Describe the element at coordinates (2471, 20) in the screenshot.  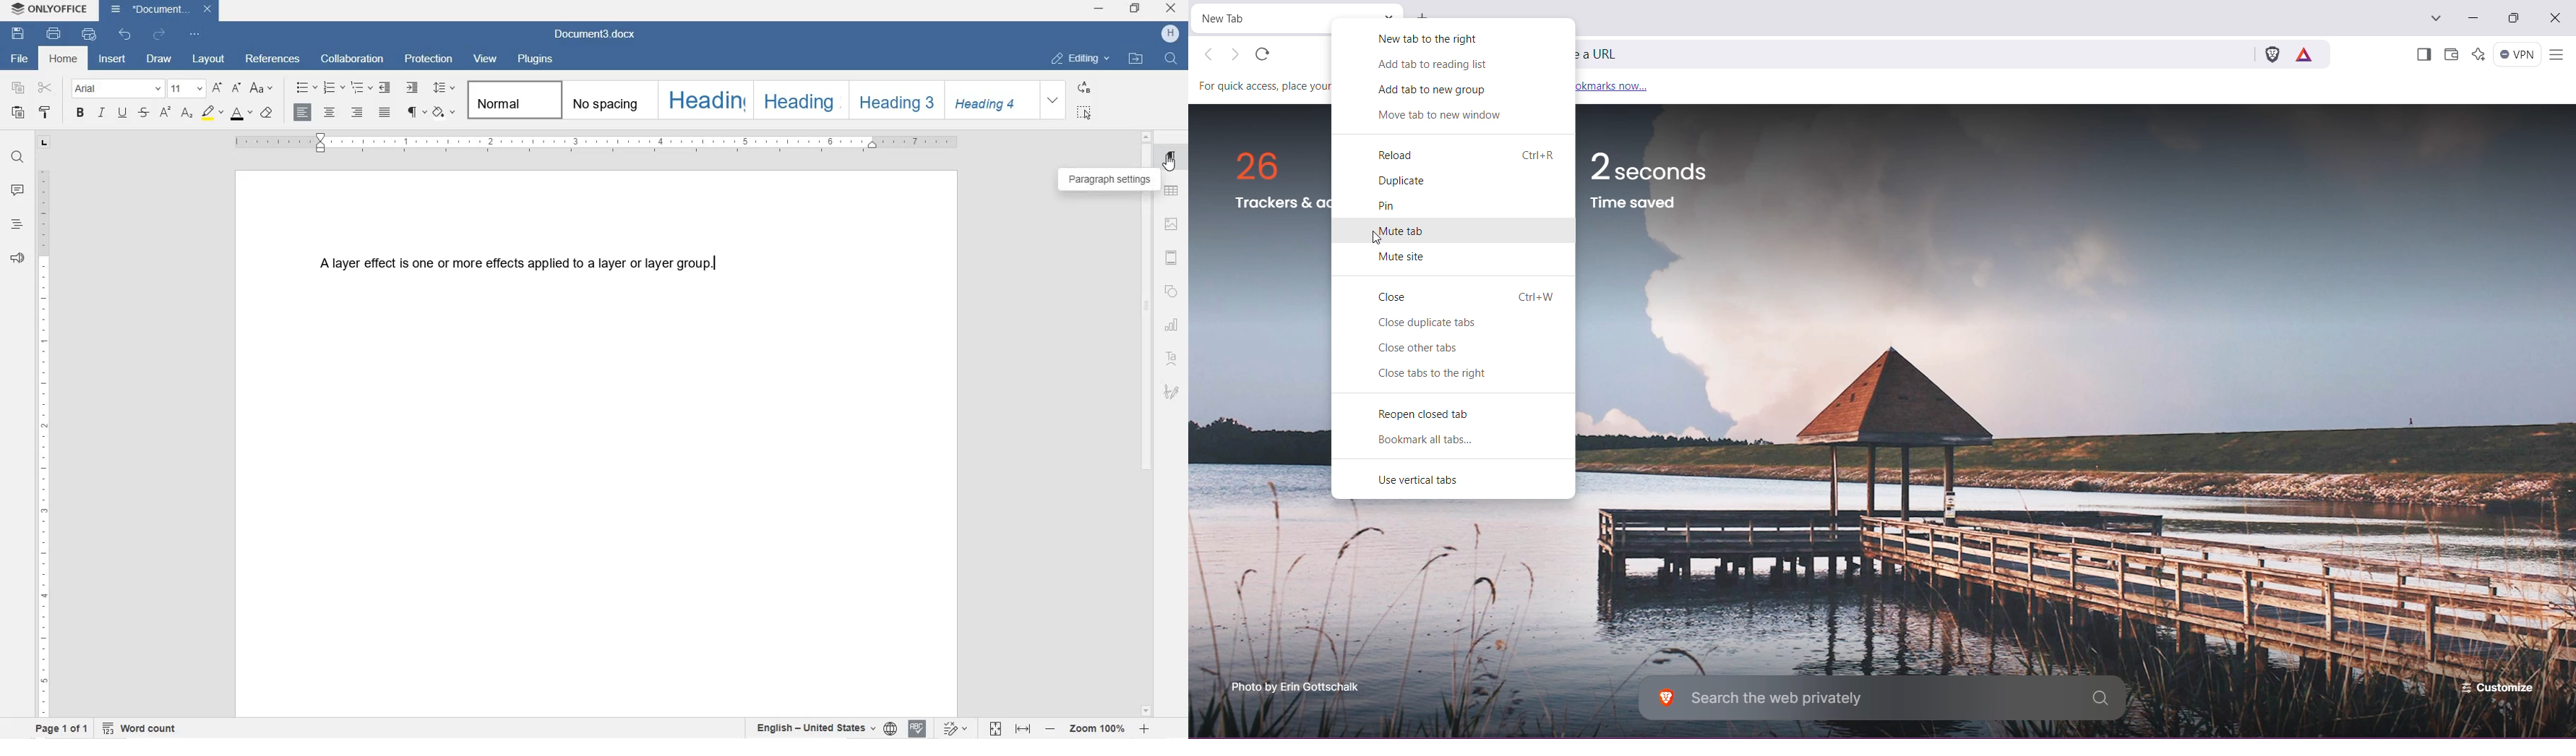
I see `Minimize` at that location.